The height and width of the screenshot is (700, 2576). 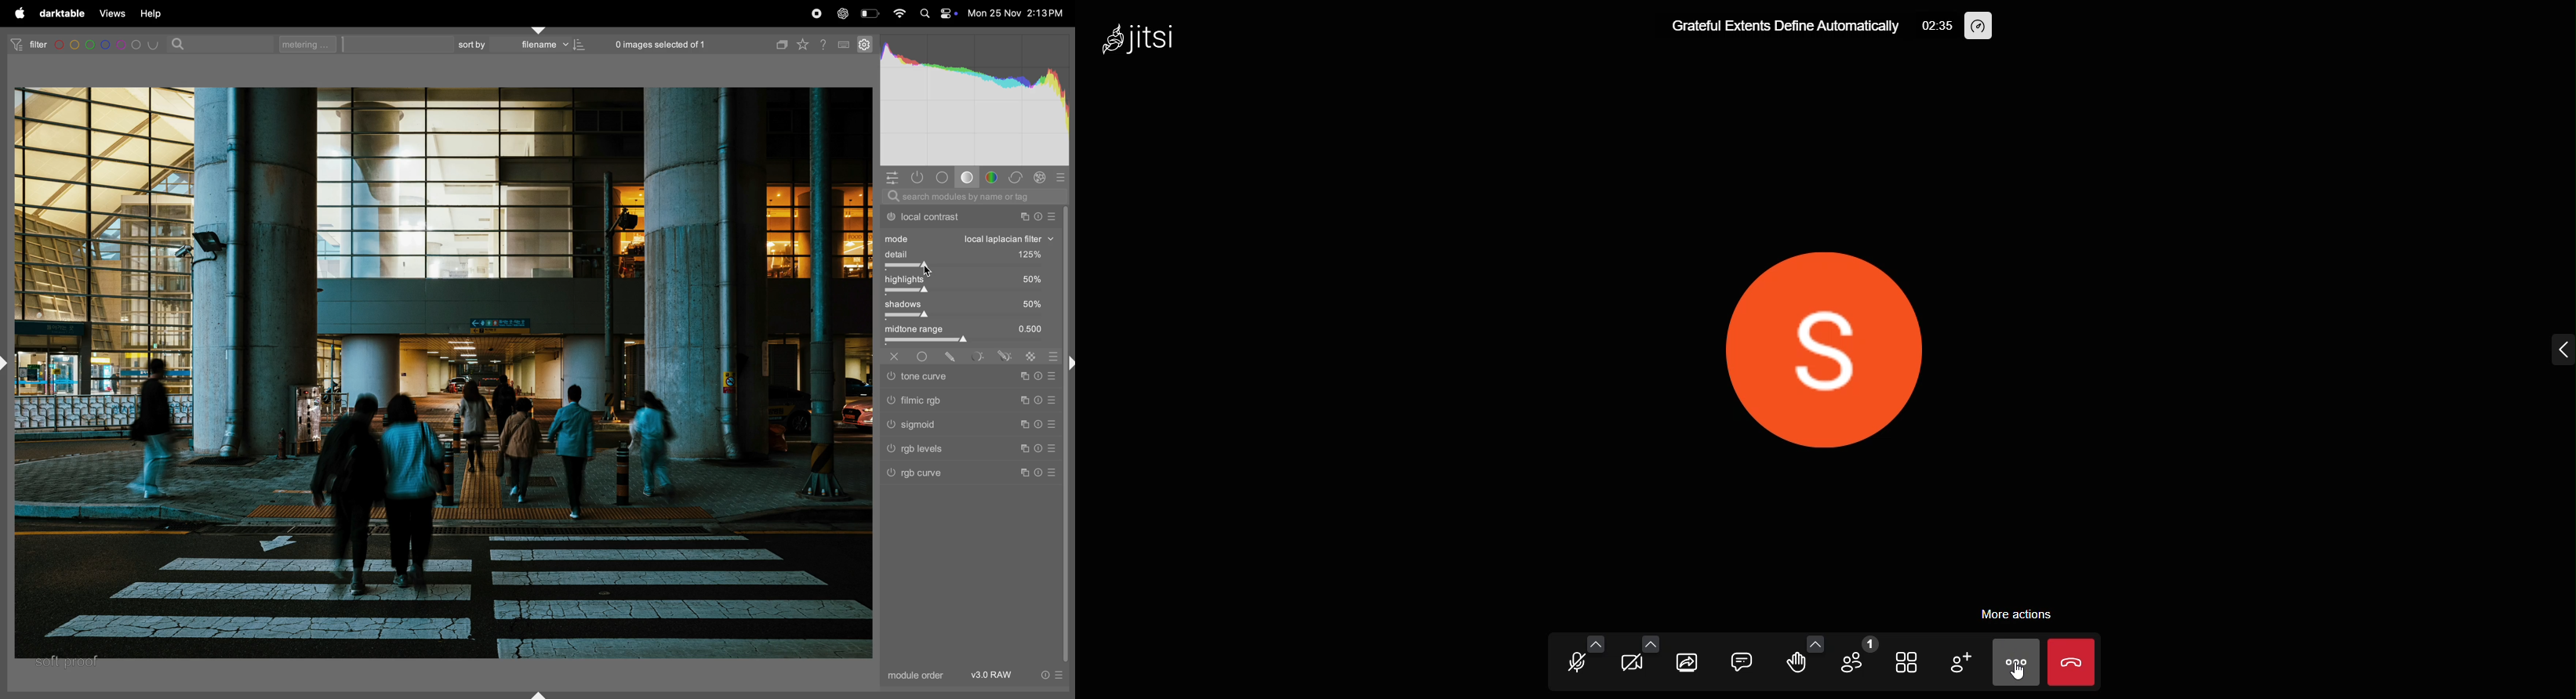 What do you see at coordinates (845, 45) in the screenshot?
I see `keyboard shortcuts` at bounding box center [845, 45].